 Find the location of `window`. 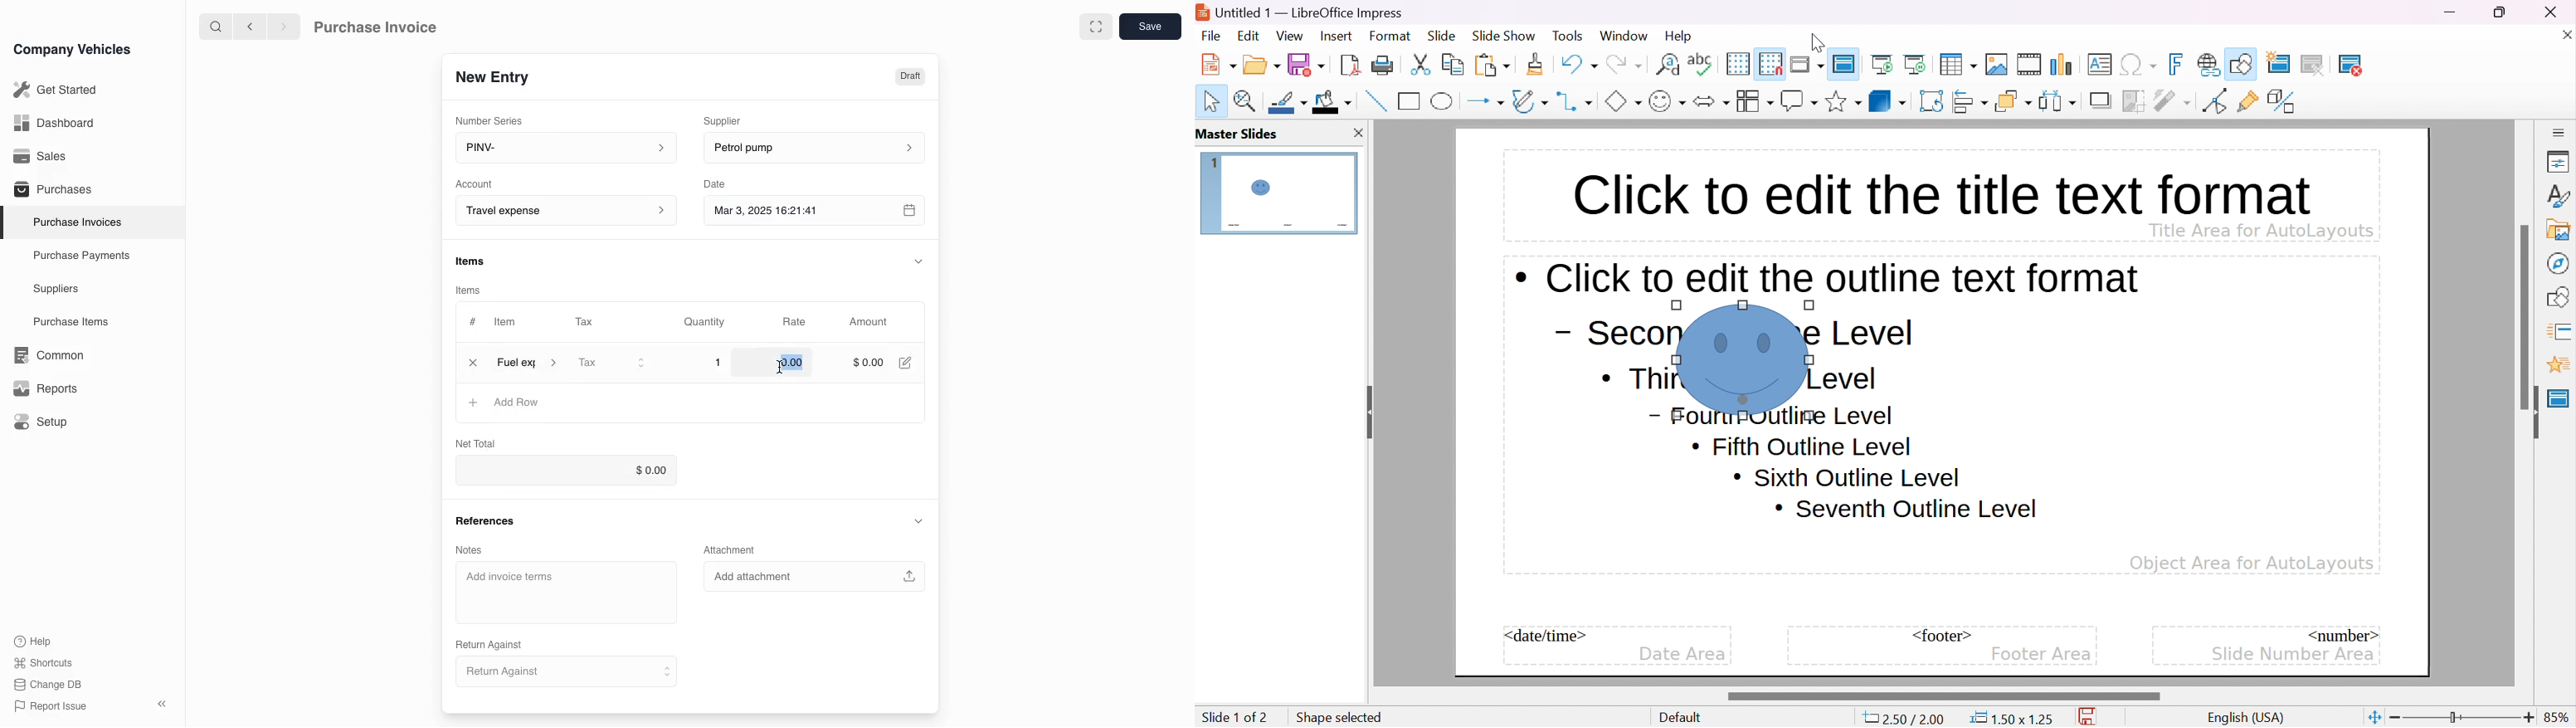

window is located at coordinates (1623, 35).